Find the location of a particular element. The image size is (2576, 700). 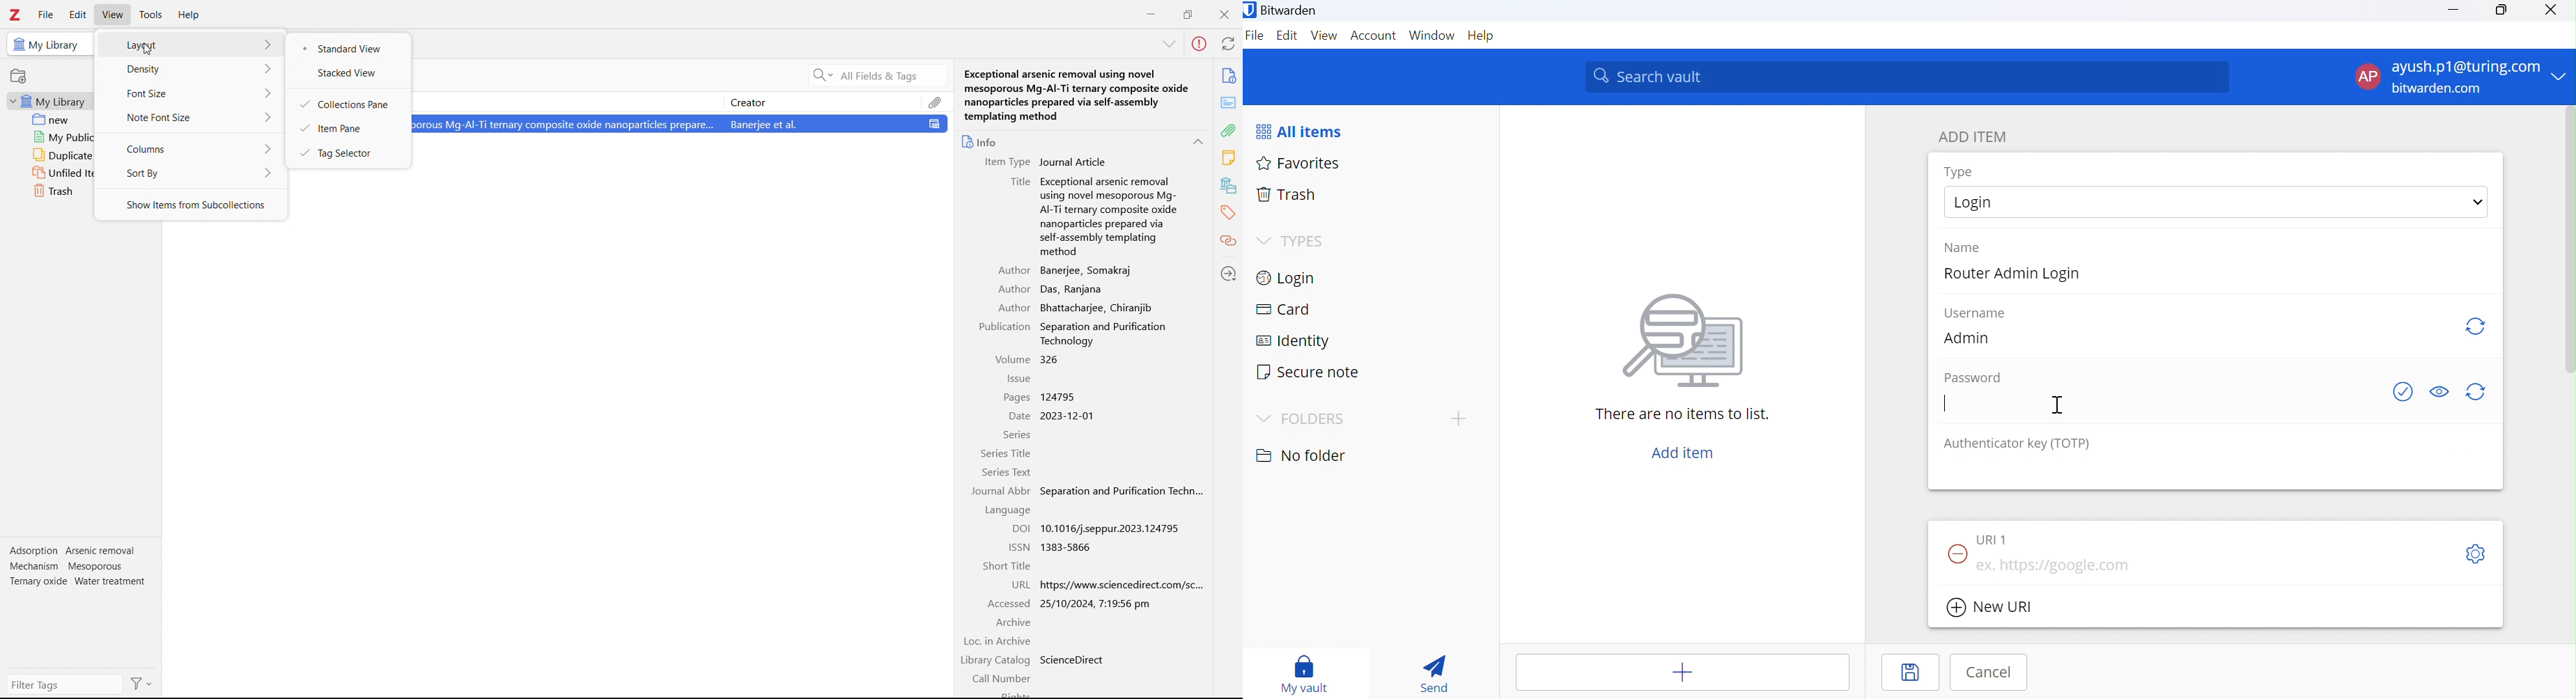

select Login type is located at coordinates (2217, 201).